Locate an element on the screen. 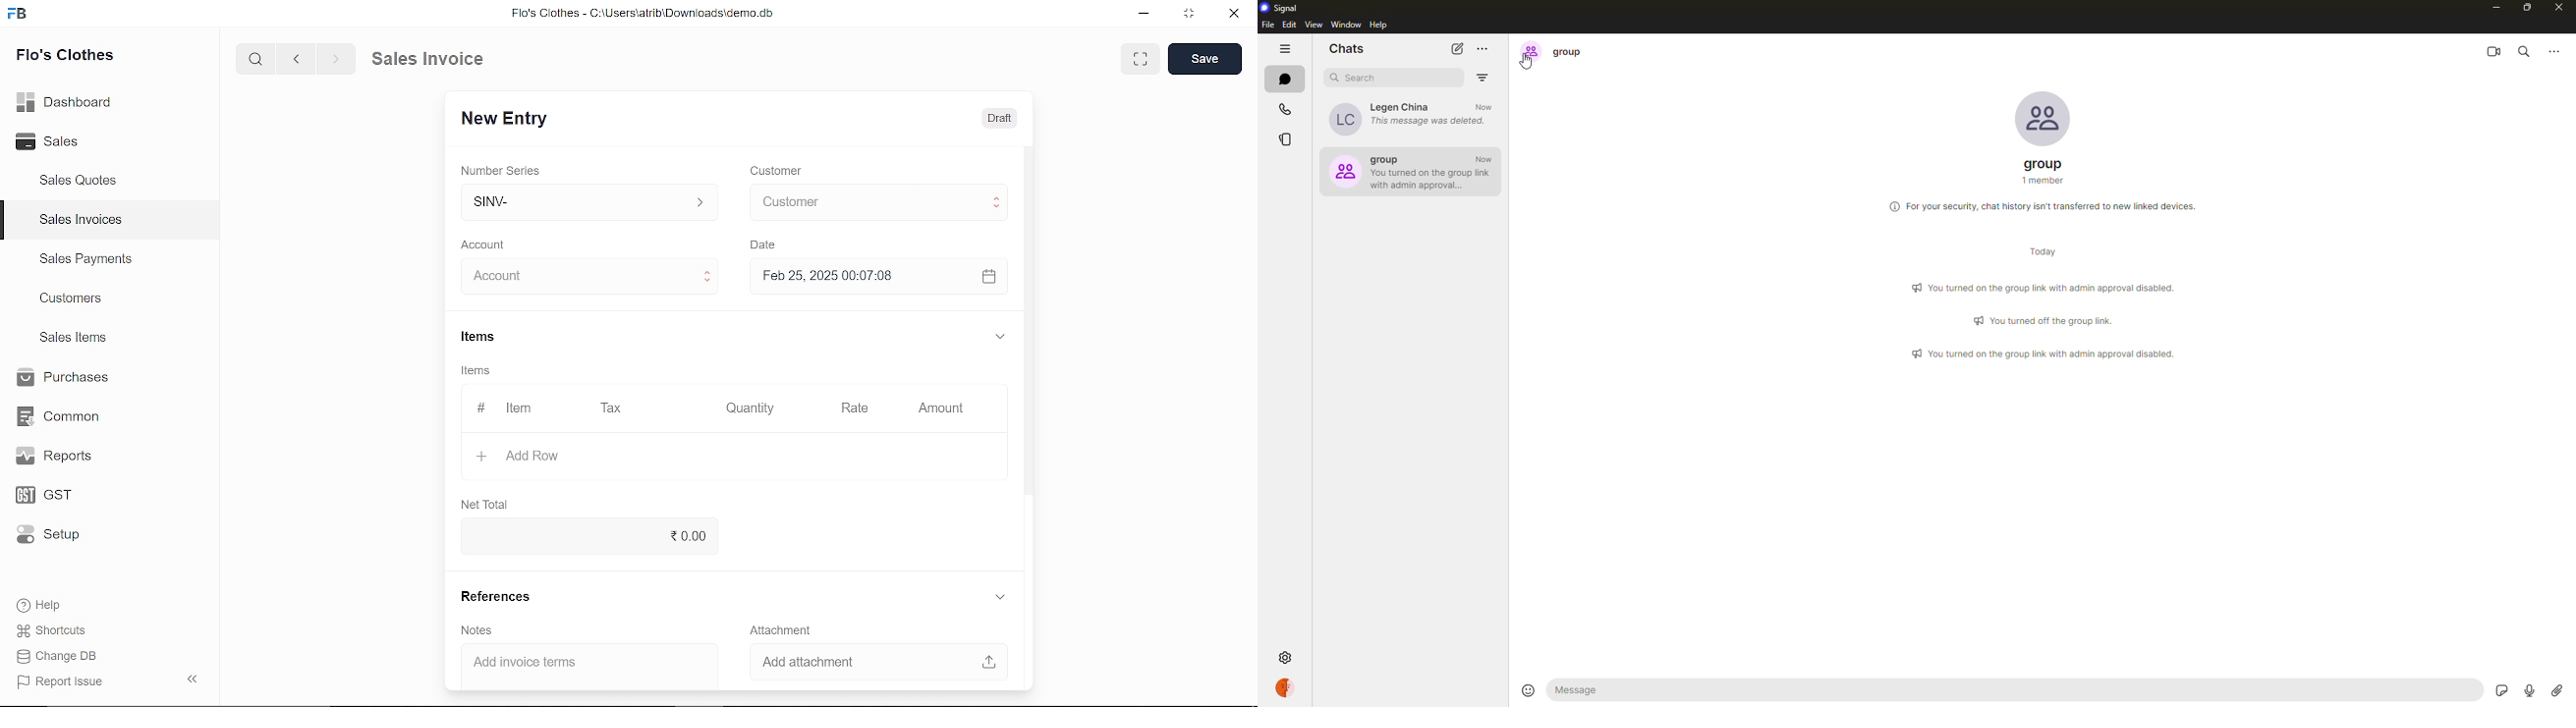 The height and width of the screenshot is (728, 2576). open calender is located at coordinates (988, 277).